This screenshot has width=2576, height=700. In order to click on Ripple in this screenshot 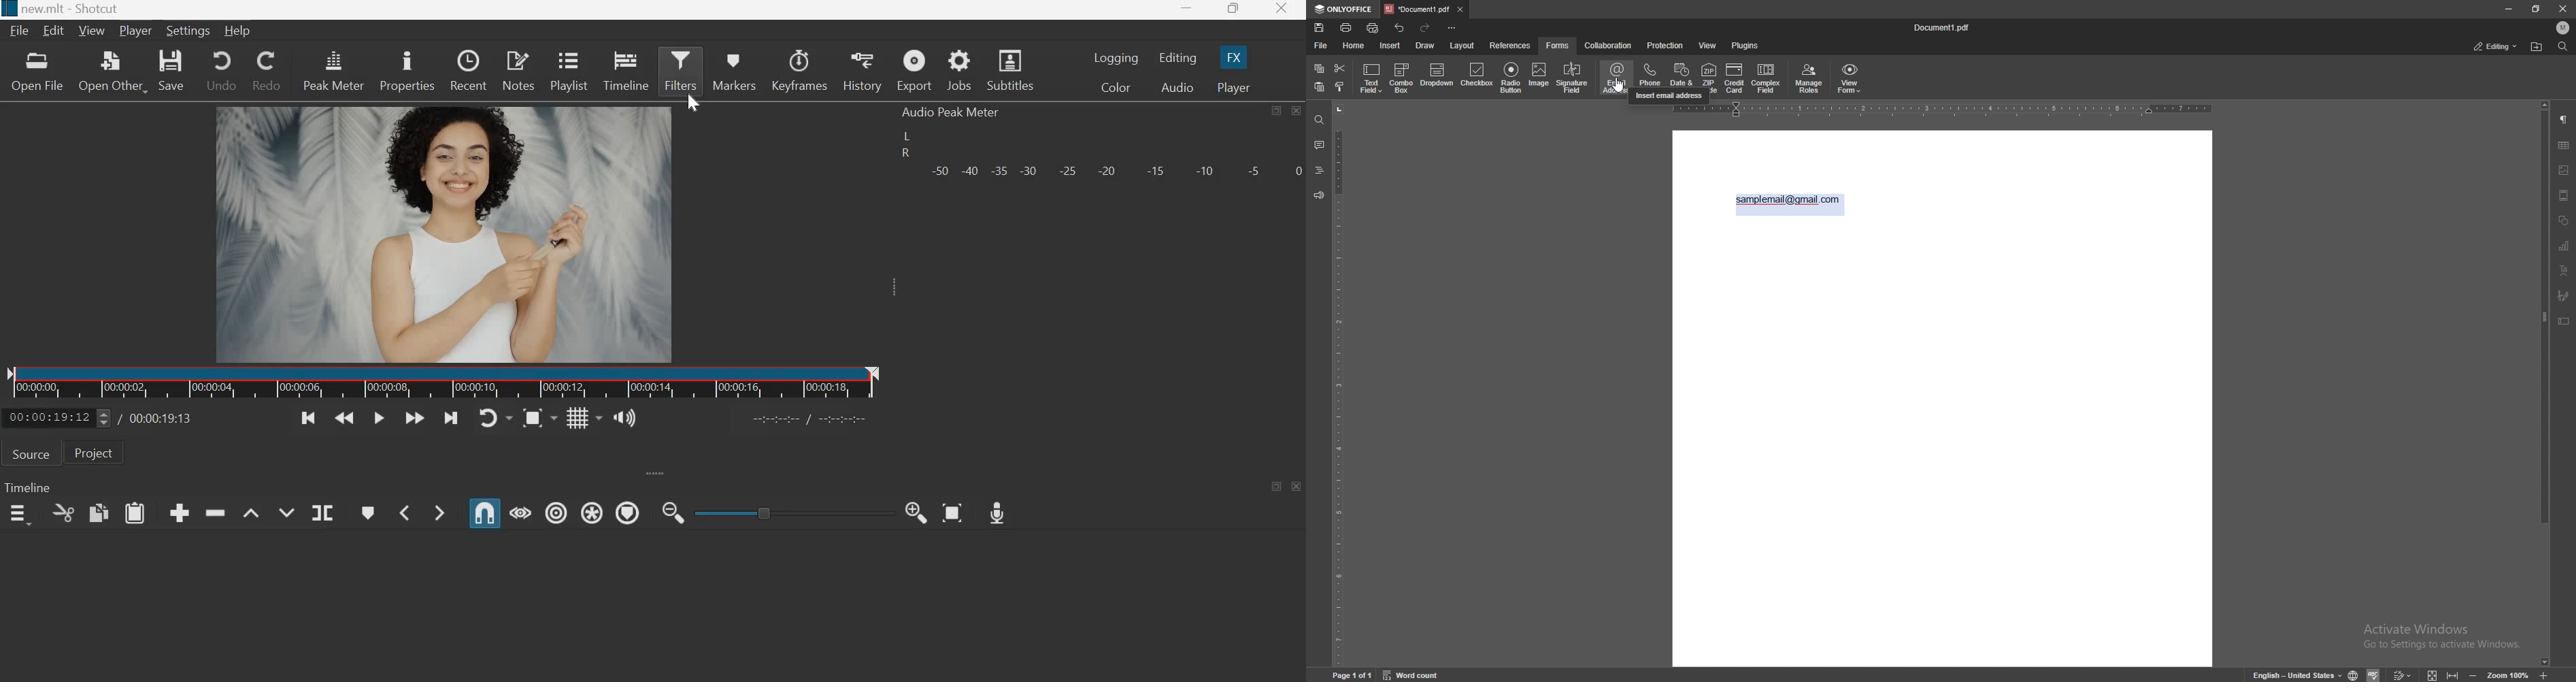, I will do `click(556, 510)`.